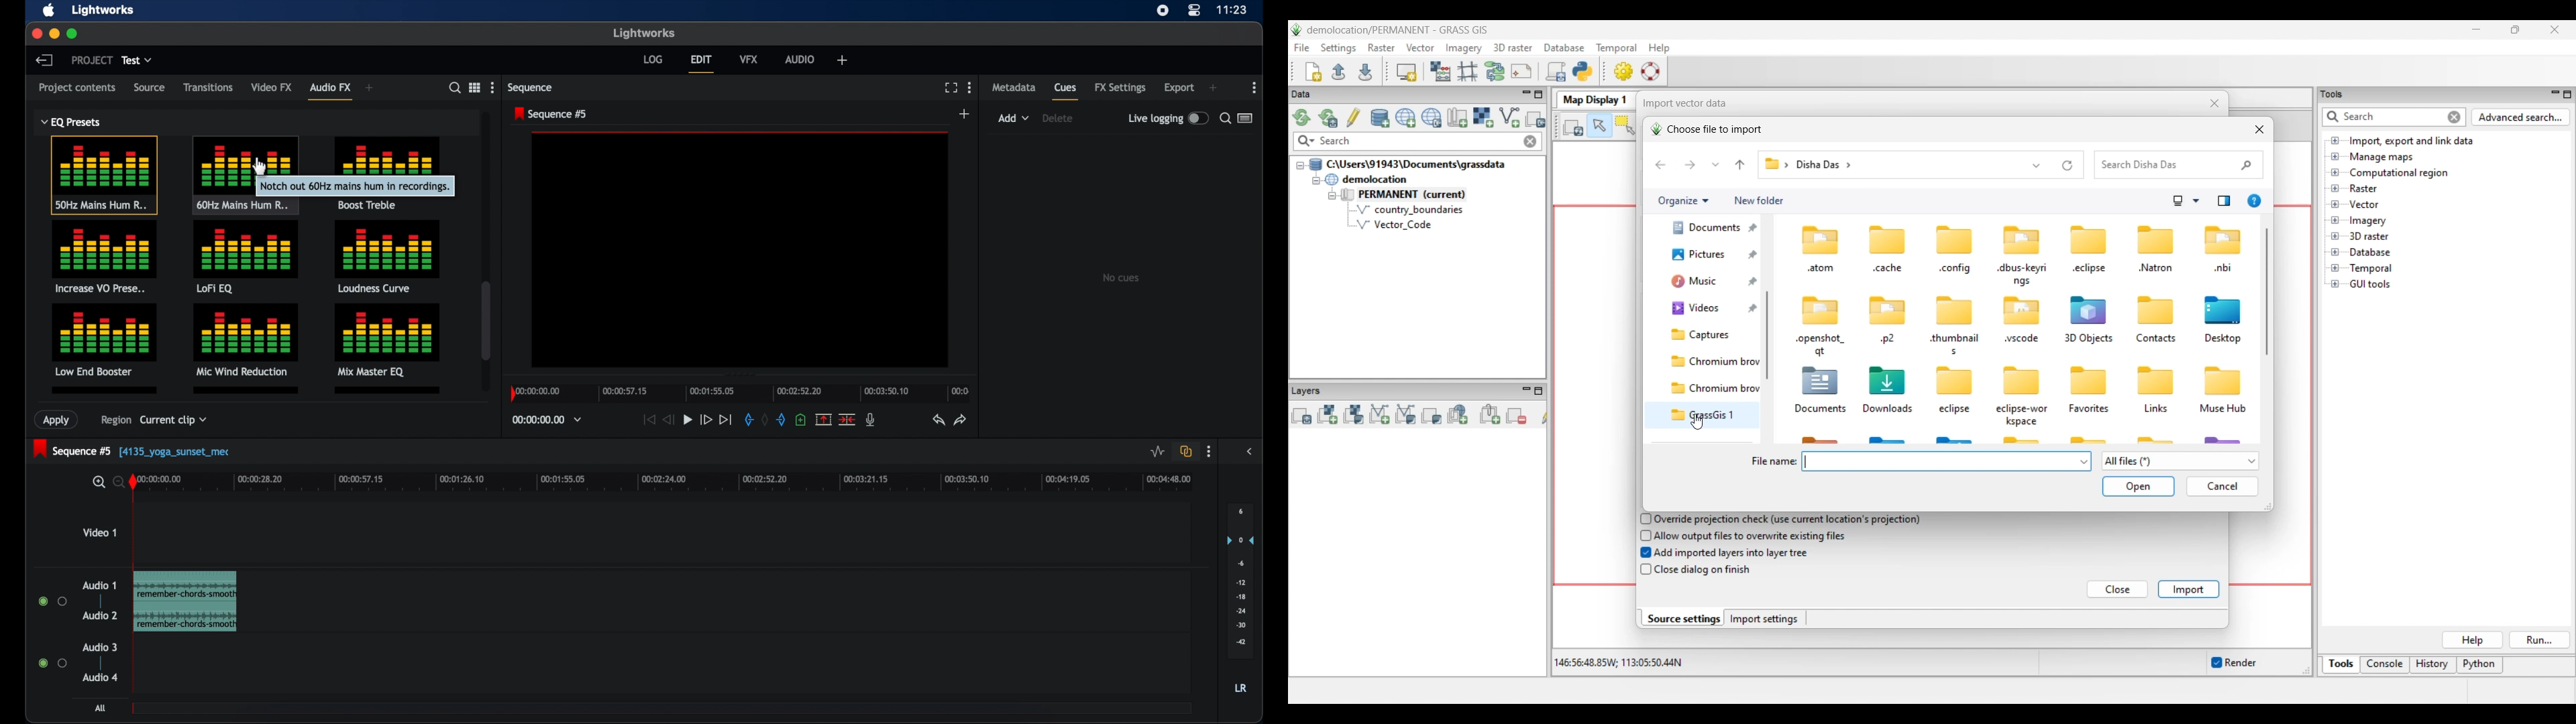  Describe the element at coordinates (1625, 126) in the screenshot. I see `Select vector feature(s)` at that location.